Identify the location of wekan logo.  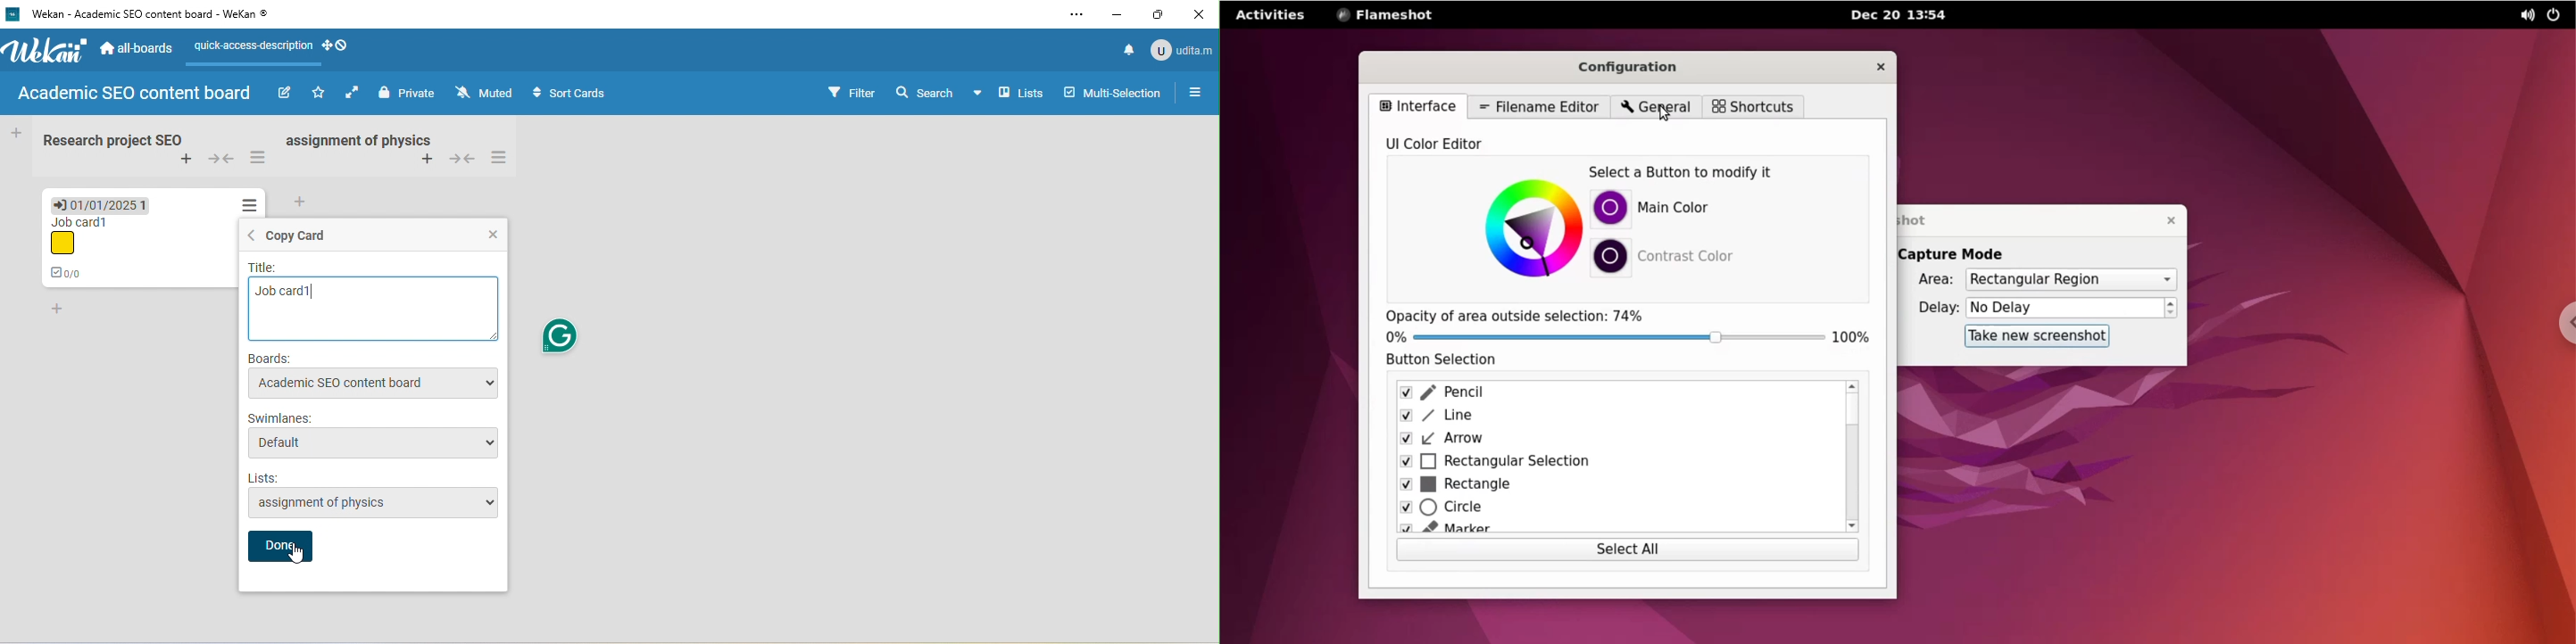
(13, 13).